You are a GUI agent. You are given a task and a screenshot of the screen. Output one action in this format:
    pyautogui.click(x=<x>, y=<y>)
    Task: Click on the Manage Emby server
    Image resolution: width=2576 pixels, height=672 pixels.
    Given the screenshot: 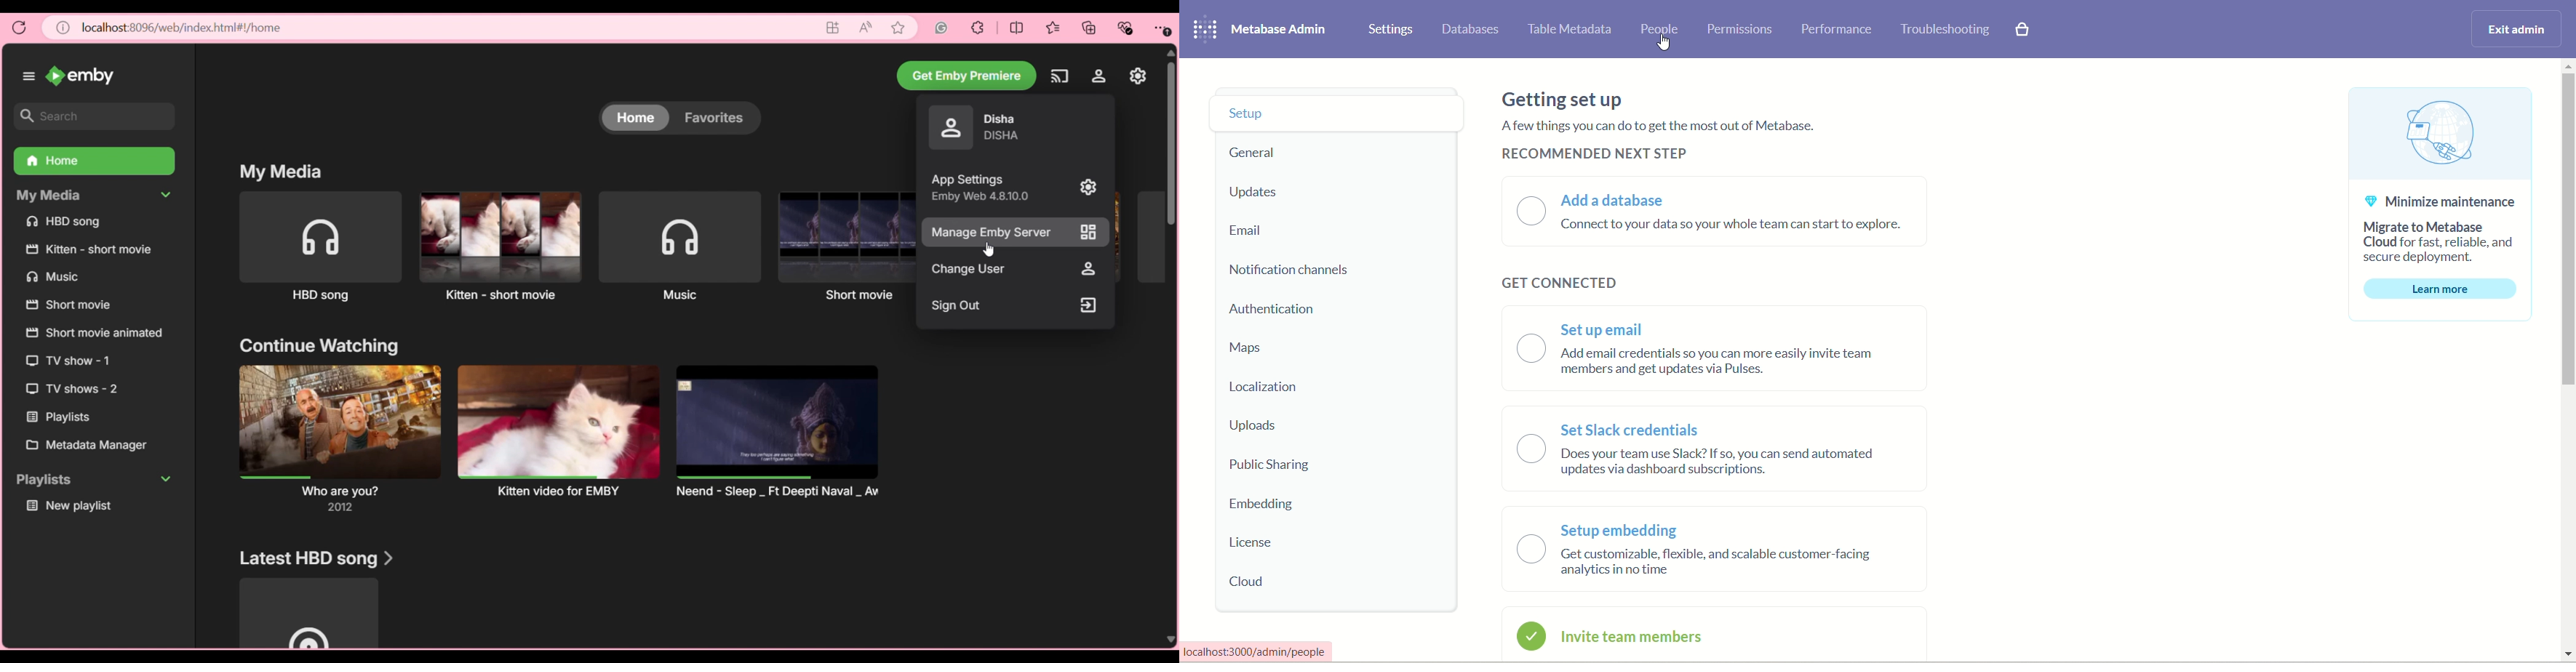 What is the action you would take?
    pyautogui.click(x=1138, y=76)
    